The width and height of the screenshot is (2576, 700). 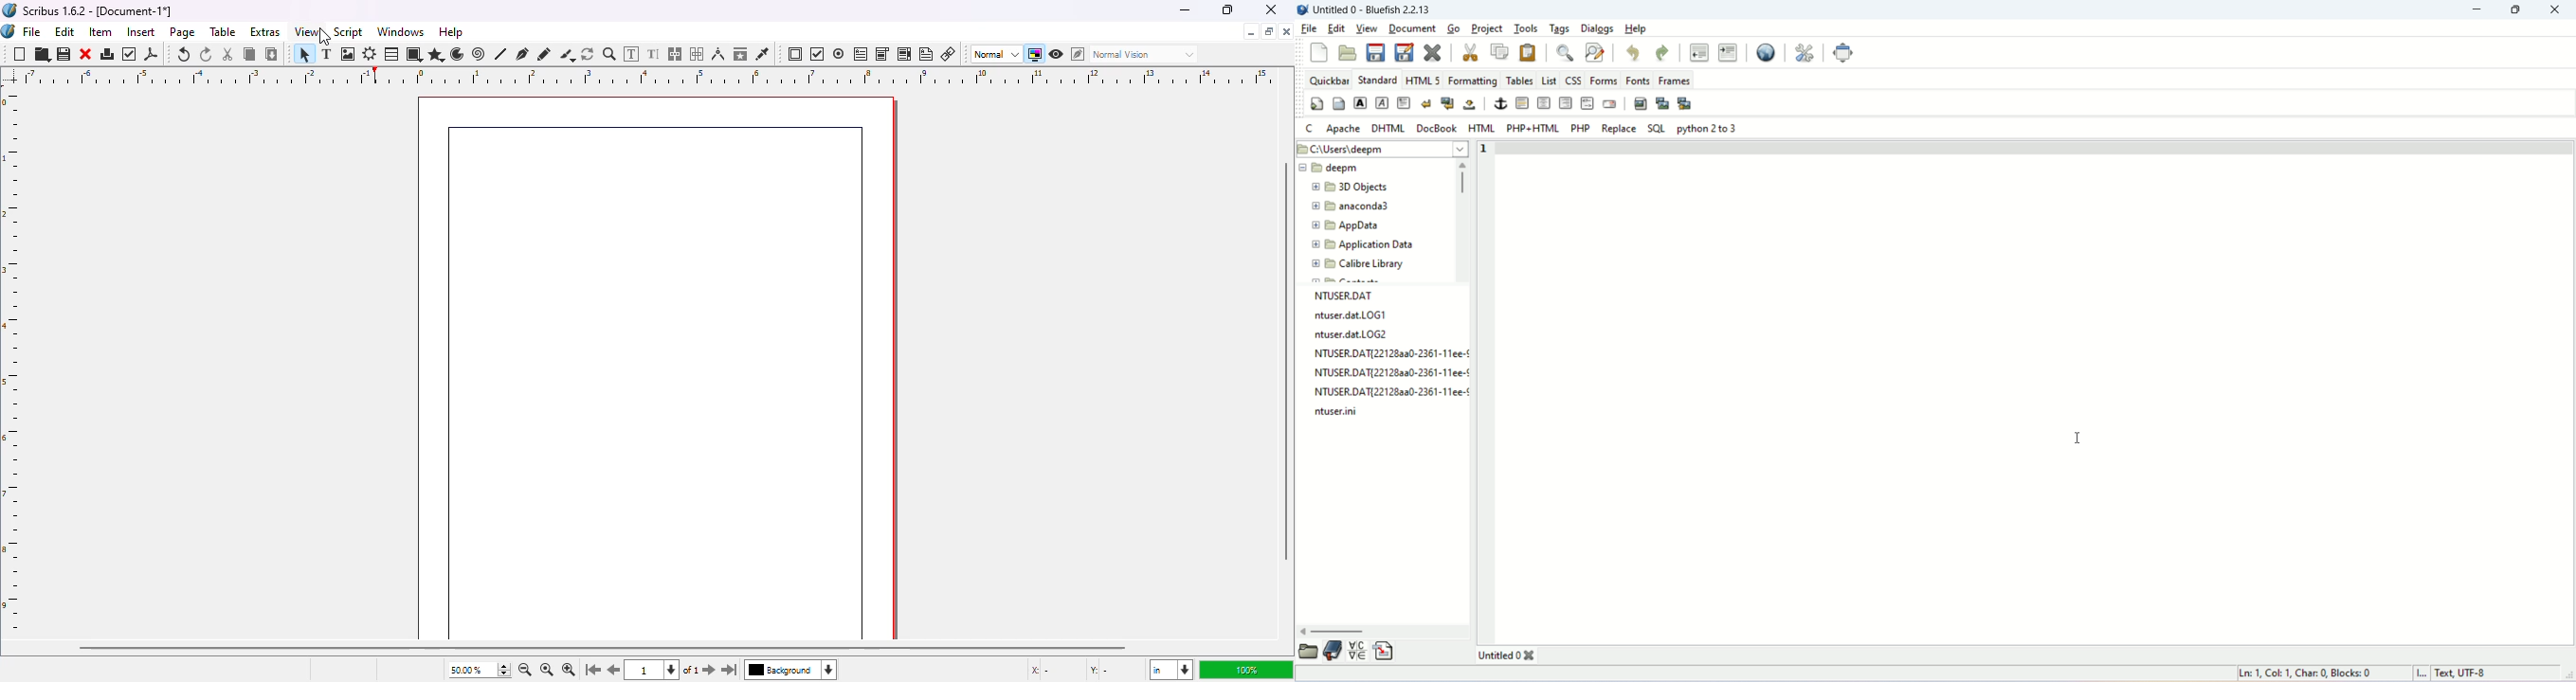 What do you see at coordinates (228, 54) in the screenshot?
I see `cut` at bounding box center [228, 54].